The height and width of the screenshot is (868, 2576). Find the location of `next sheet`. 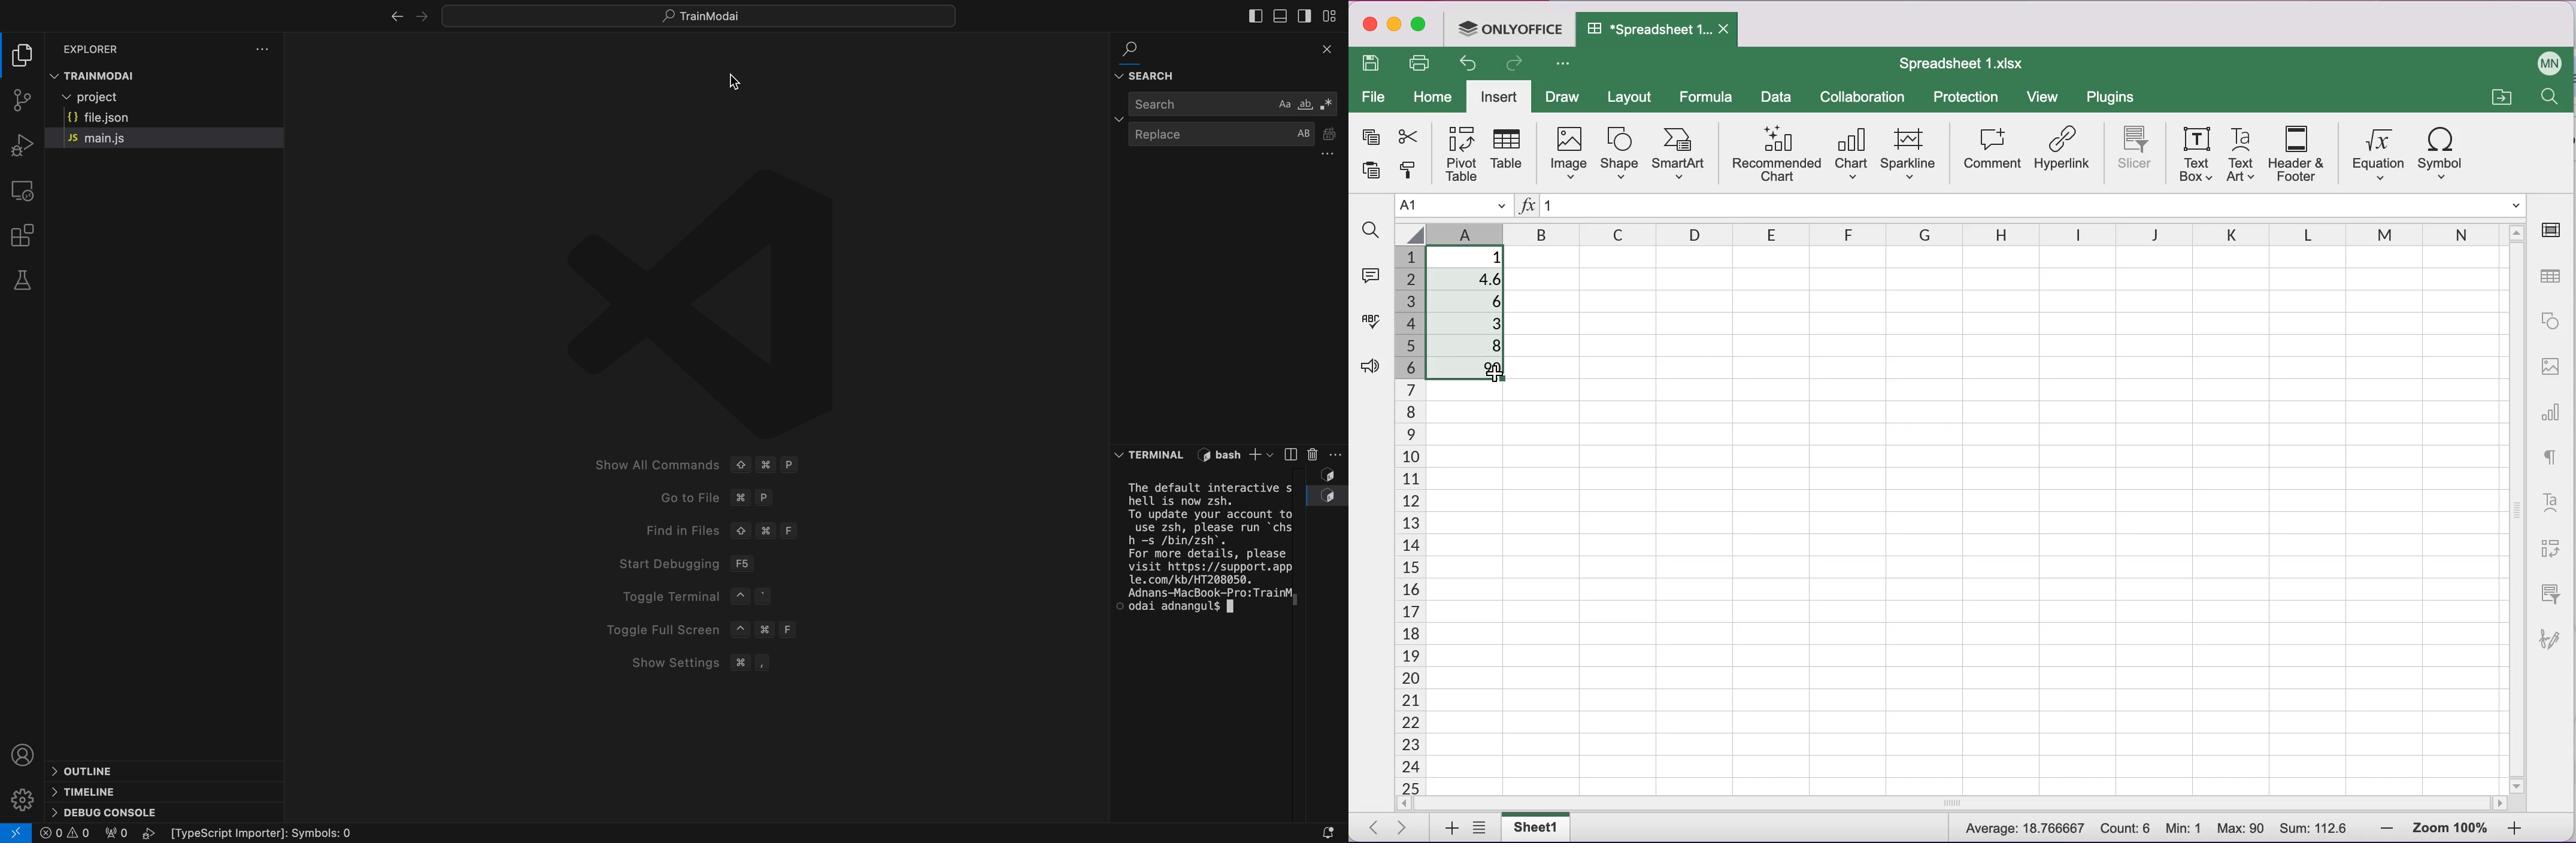

next sheet is located at coordinates (1401, 829).